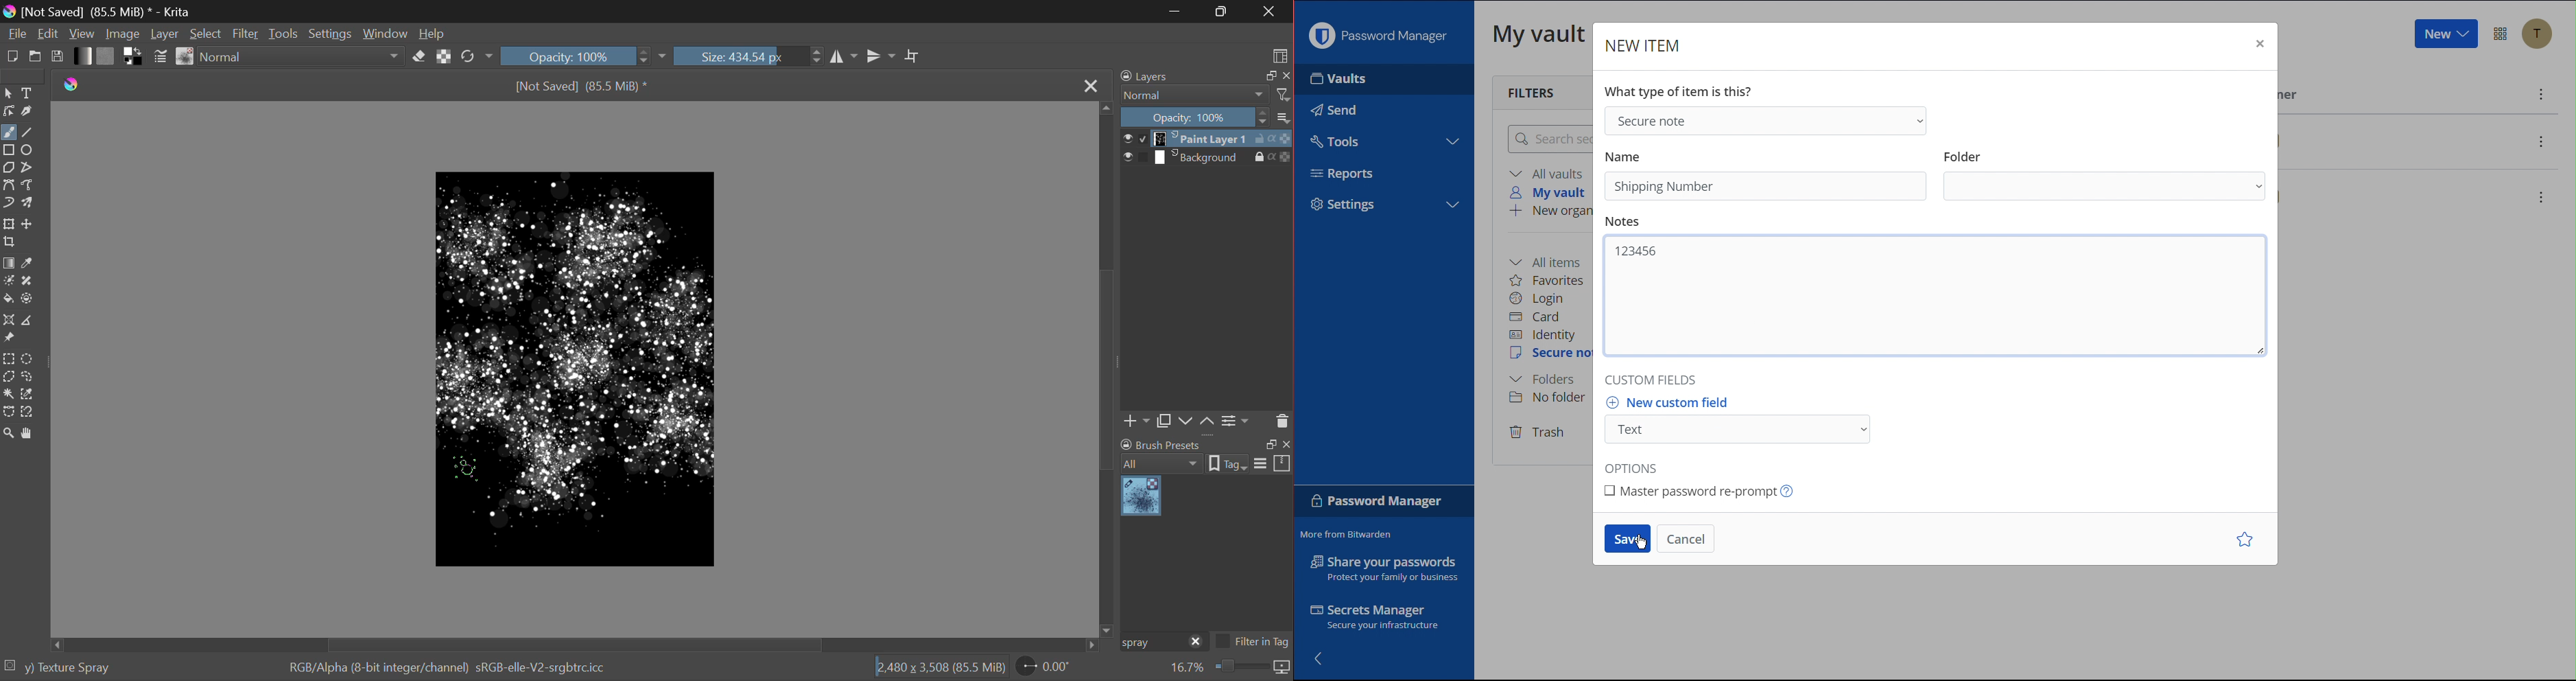 The height and width of the screenshot is (700, 2576). I want to click on All items, so click(1552, 259).